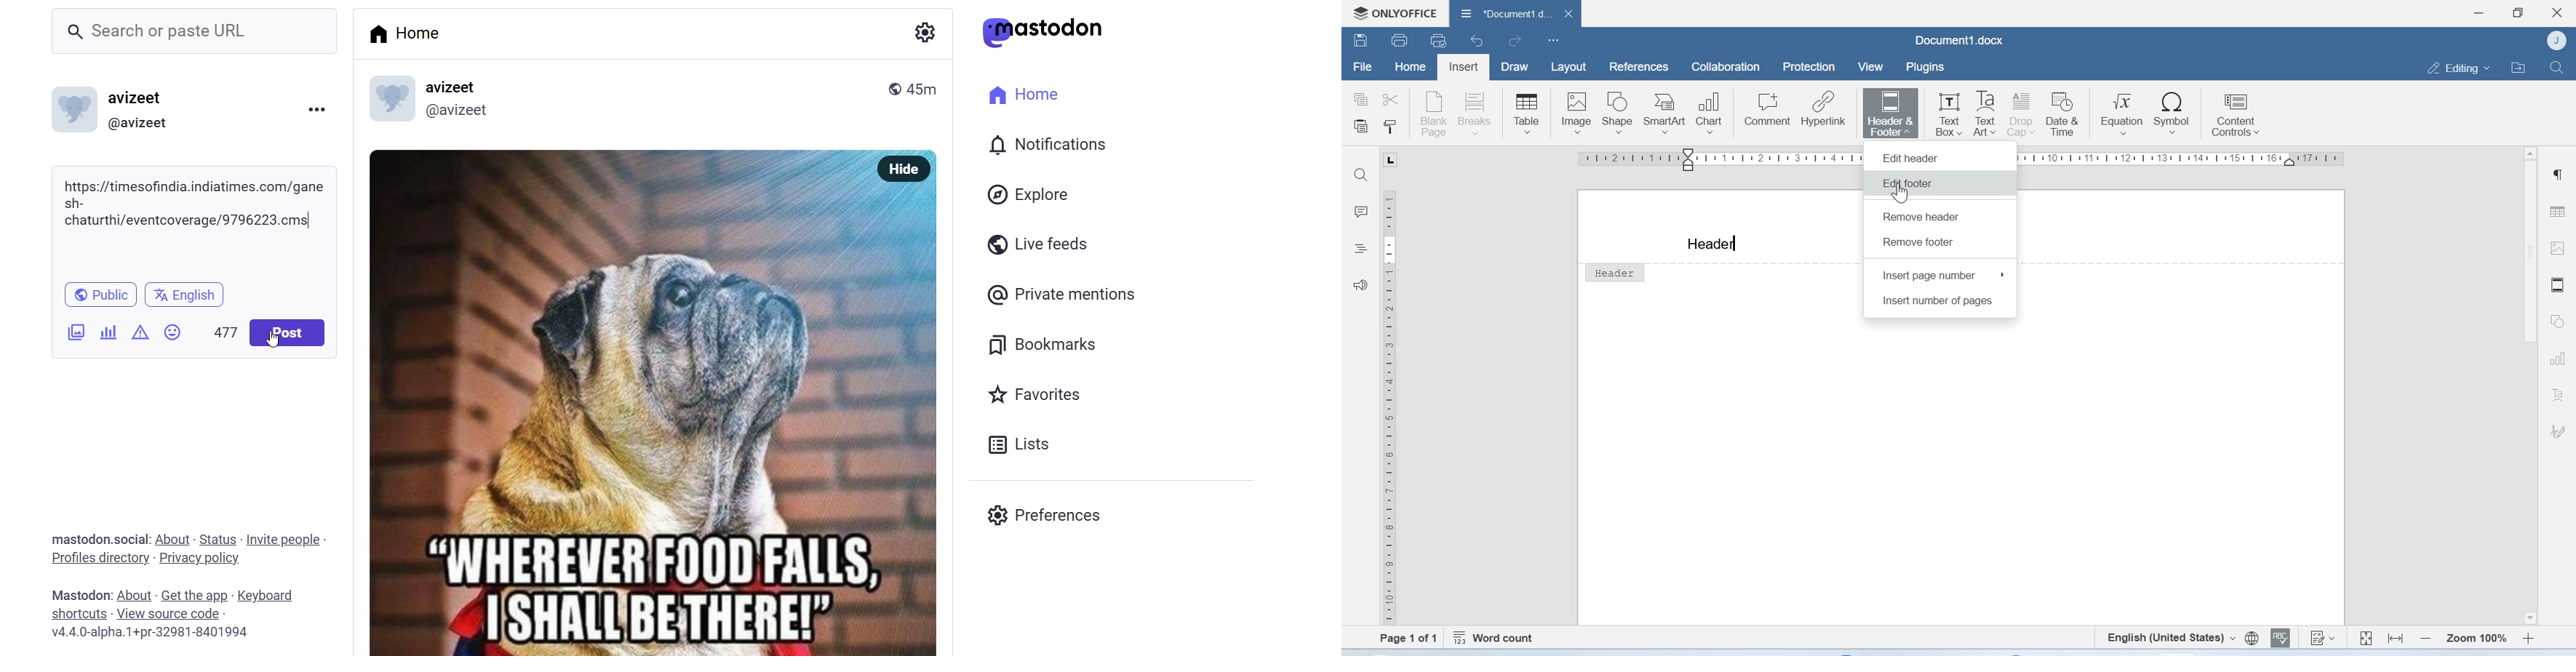  Describe the element at coordinates (1619, 113) in the screenshot. I see `Shape` at that location.